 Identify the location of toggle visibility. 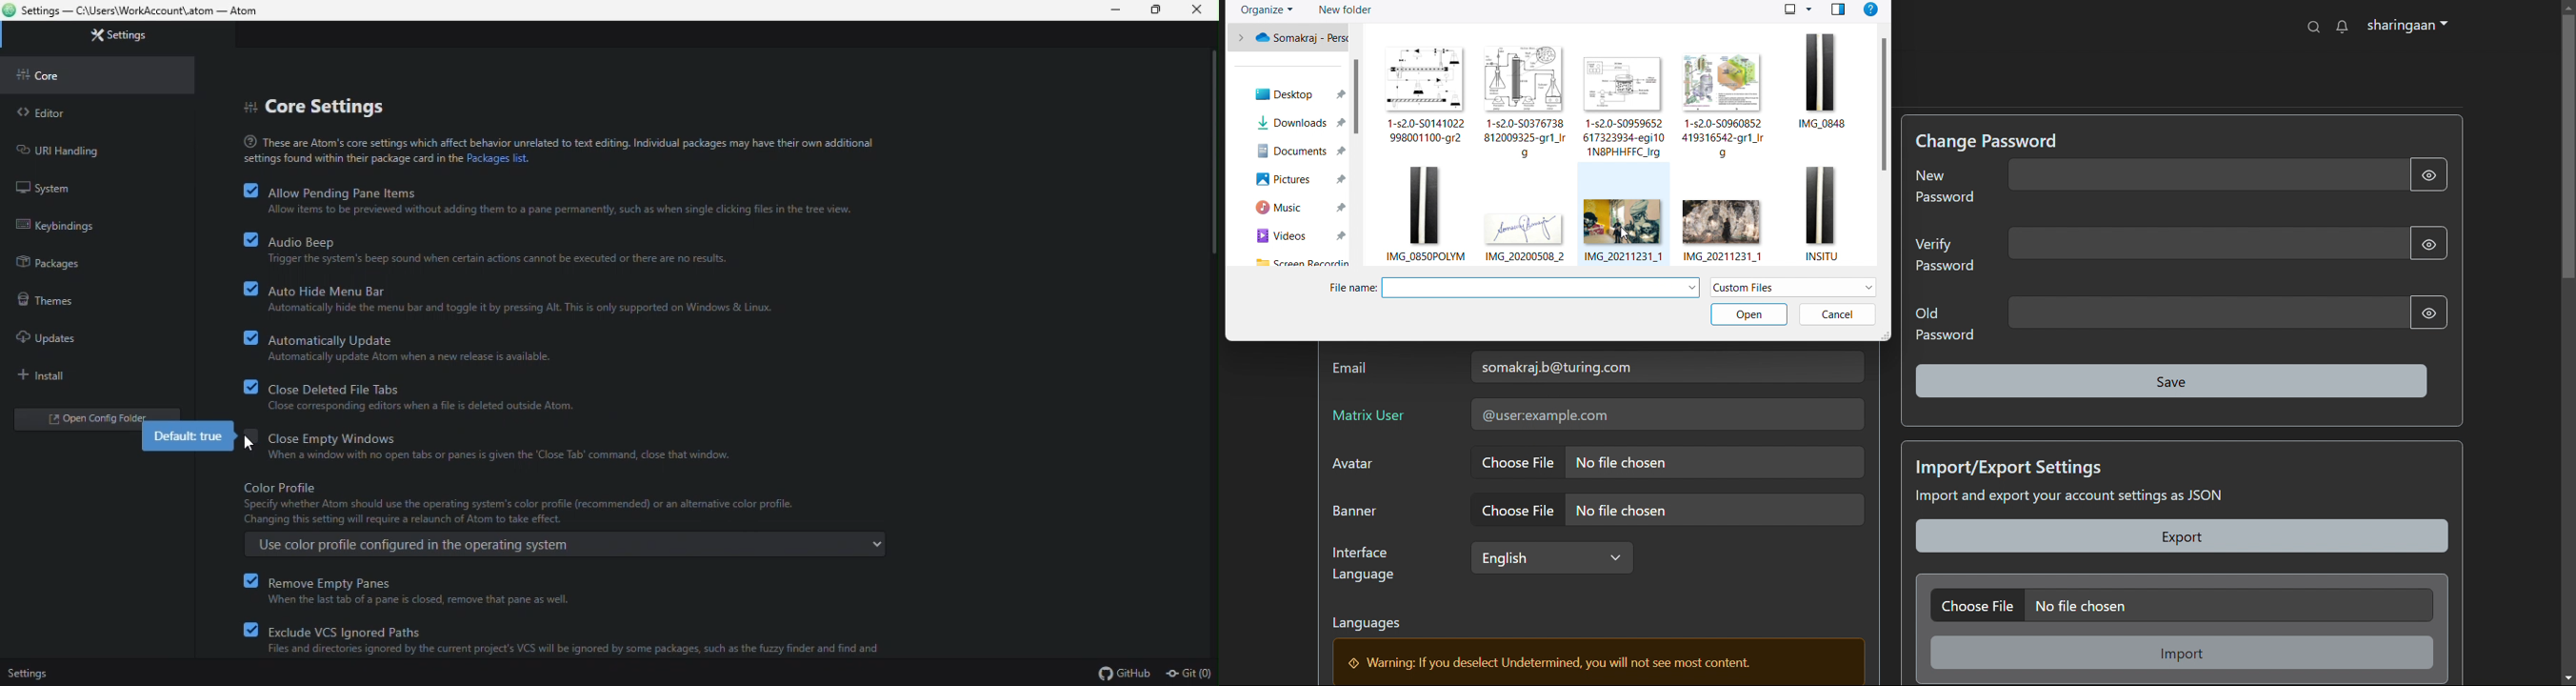
(2427, 241).